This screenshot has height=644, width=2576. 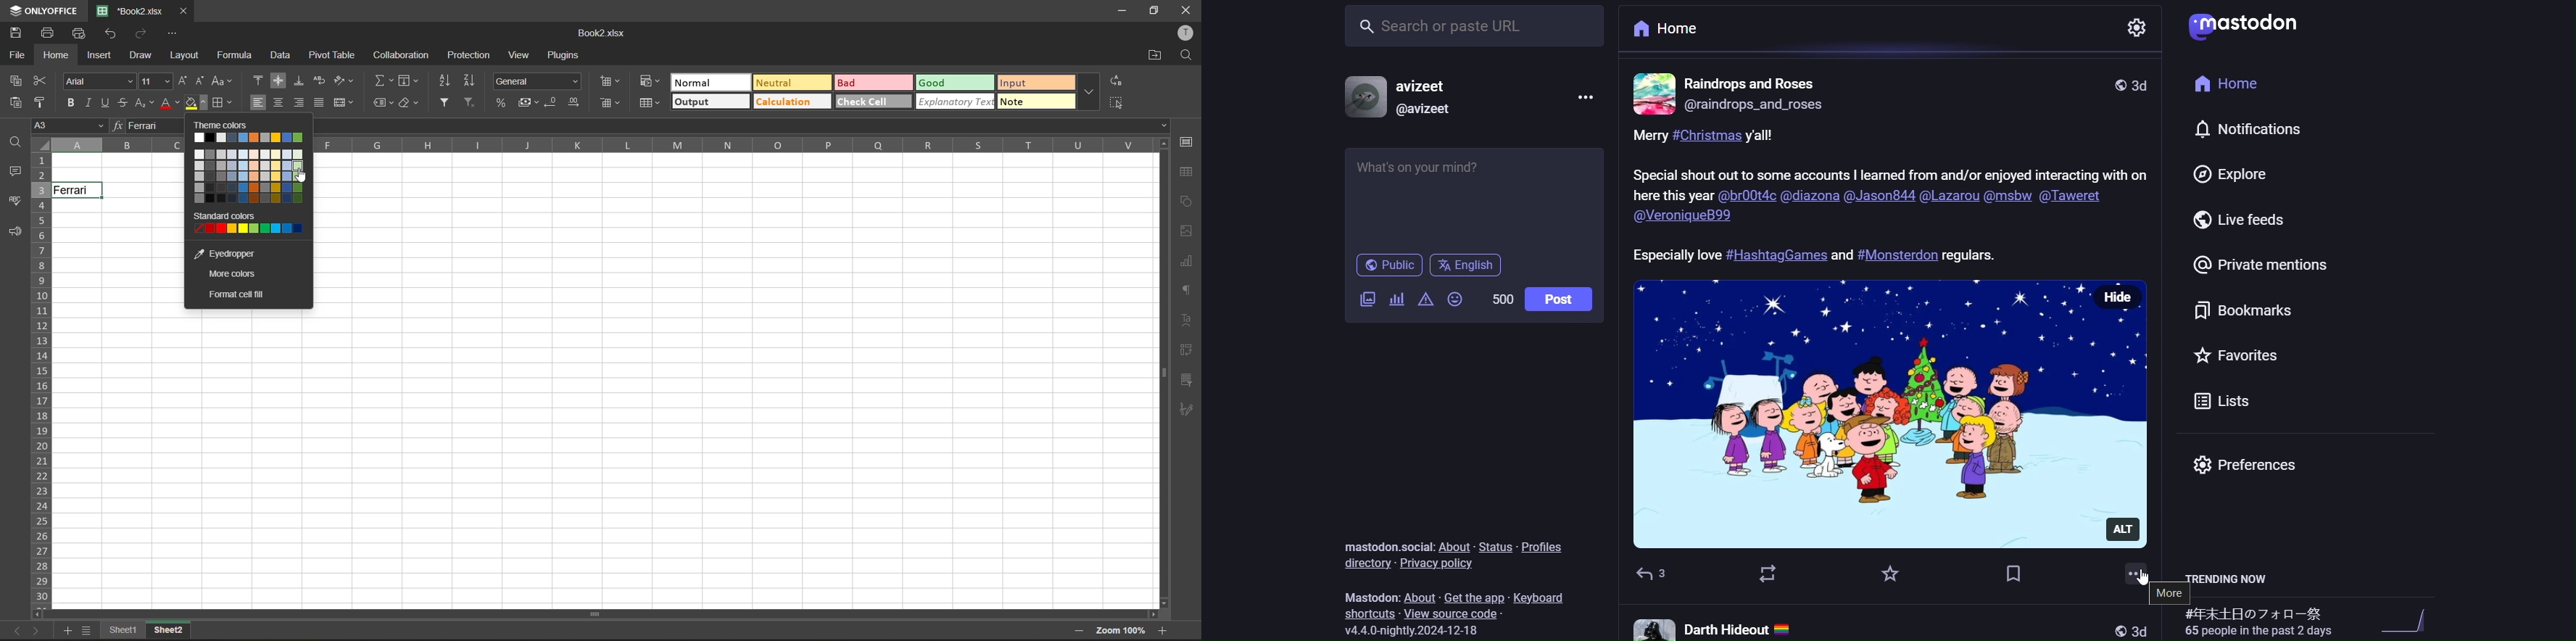 I want to click on neutral, so click(x=789, y=83).